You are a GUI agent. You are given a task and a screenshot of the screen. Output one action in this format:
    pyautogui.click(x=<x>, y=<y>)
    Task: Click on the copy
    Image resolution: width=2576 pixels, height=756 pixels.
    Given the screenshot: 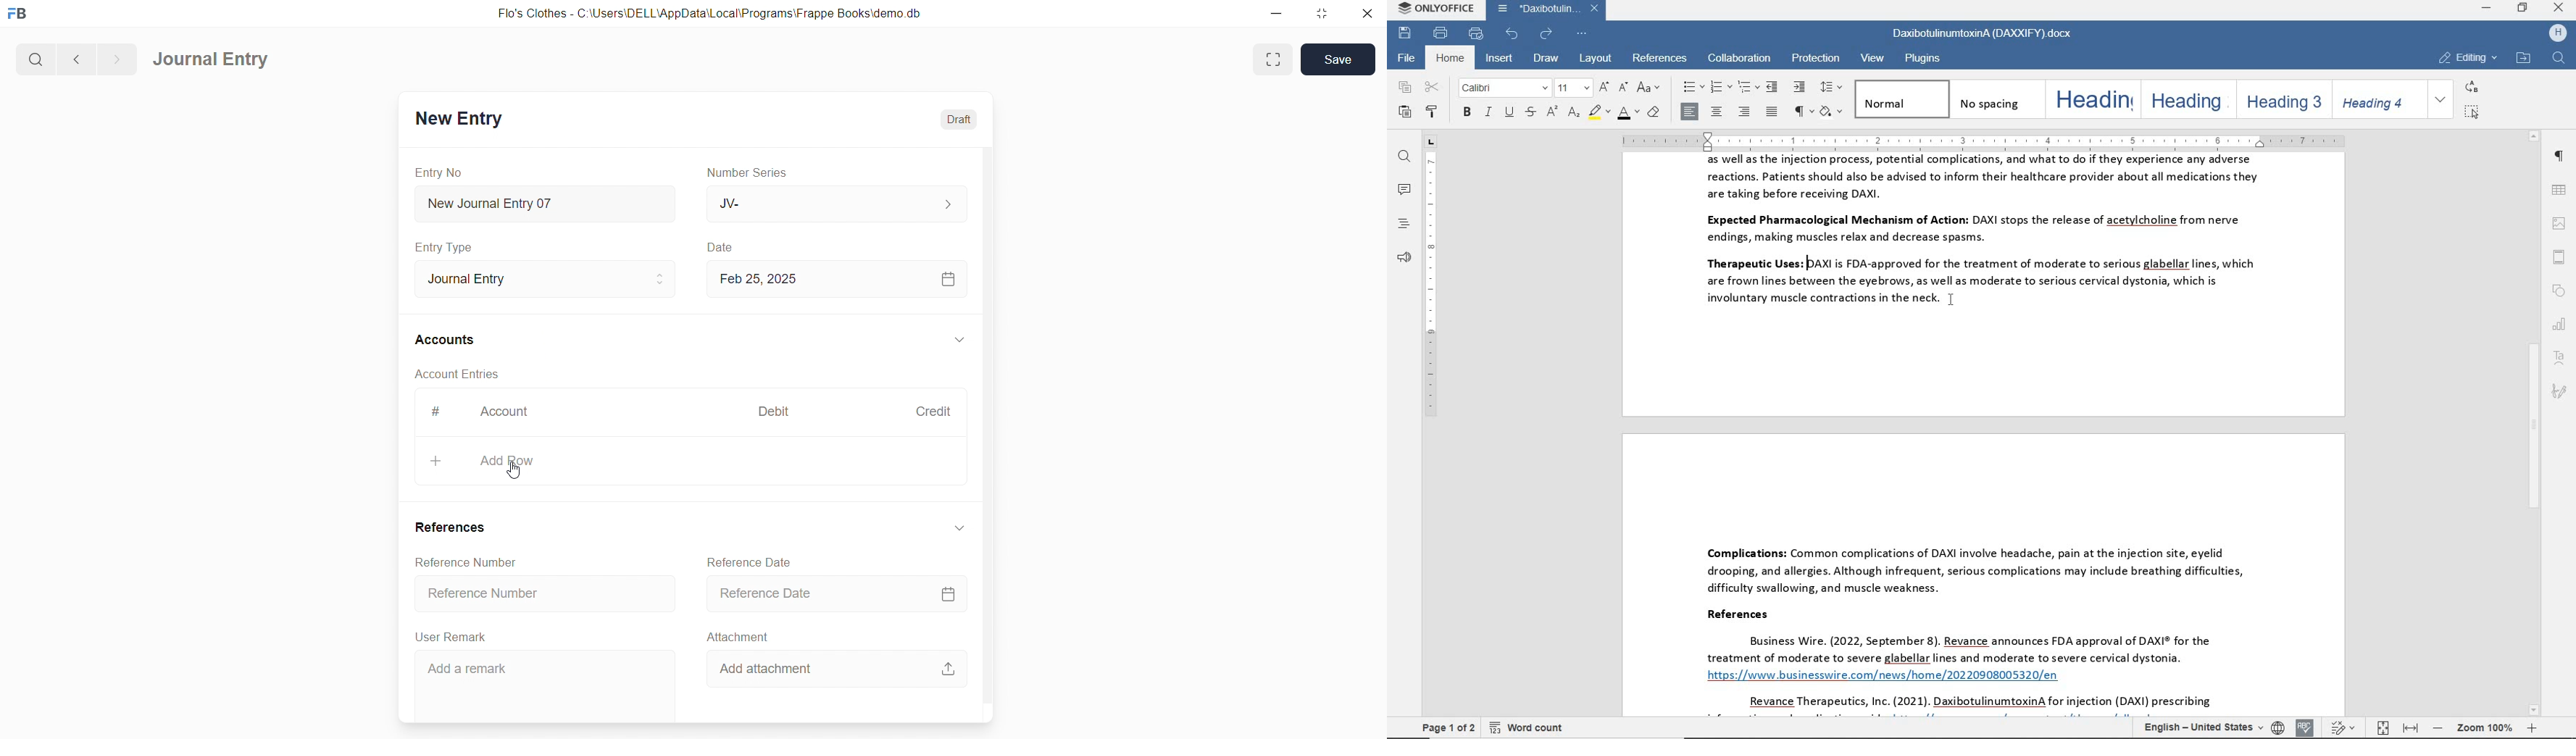 What is the action you would take?
    pyautogui.click(x=1405, y=88)
    